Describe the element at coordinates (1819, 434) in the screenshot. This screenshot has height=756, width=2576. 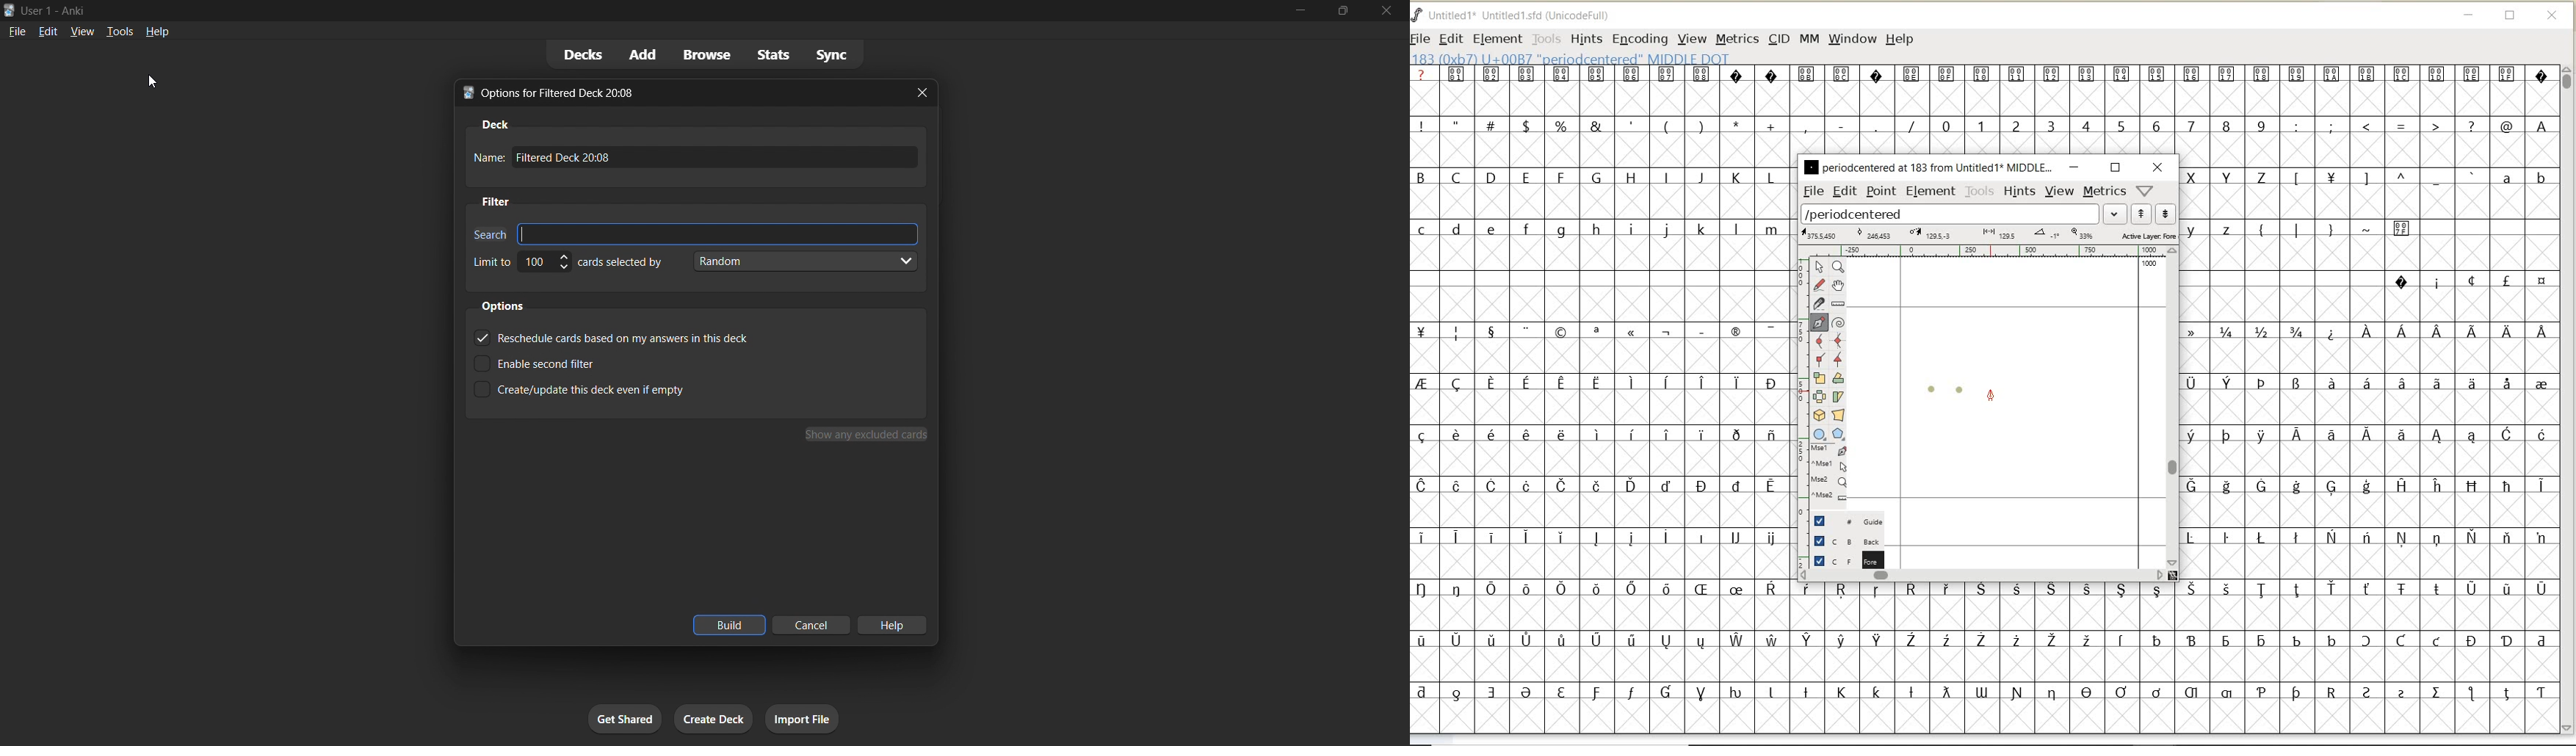
I see `rectangle or ellipse` at that location.